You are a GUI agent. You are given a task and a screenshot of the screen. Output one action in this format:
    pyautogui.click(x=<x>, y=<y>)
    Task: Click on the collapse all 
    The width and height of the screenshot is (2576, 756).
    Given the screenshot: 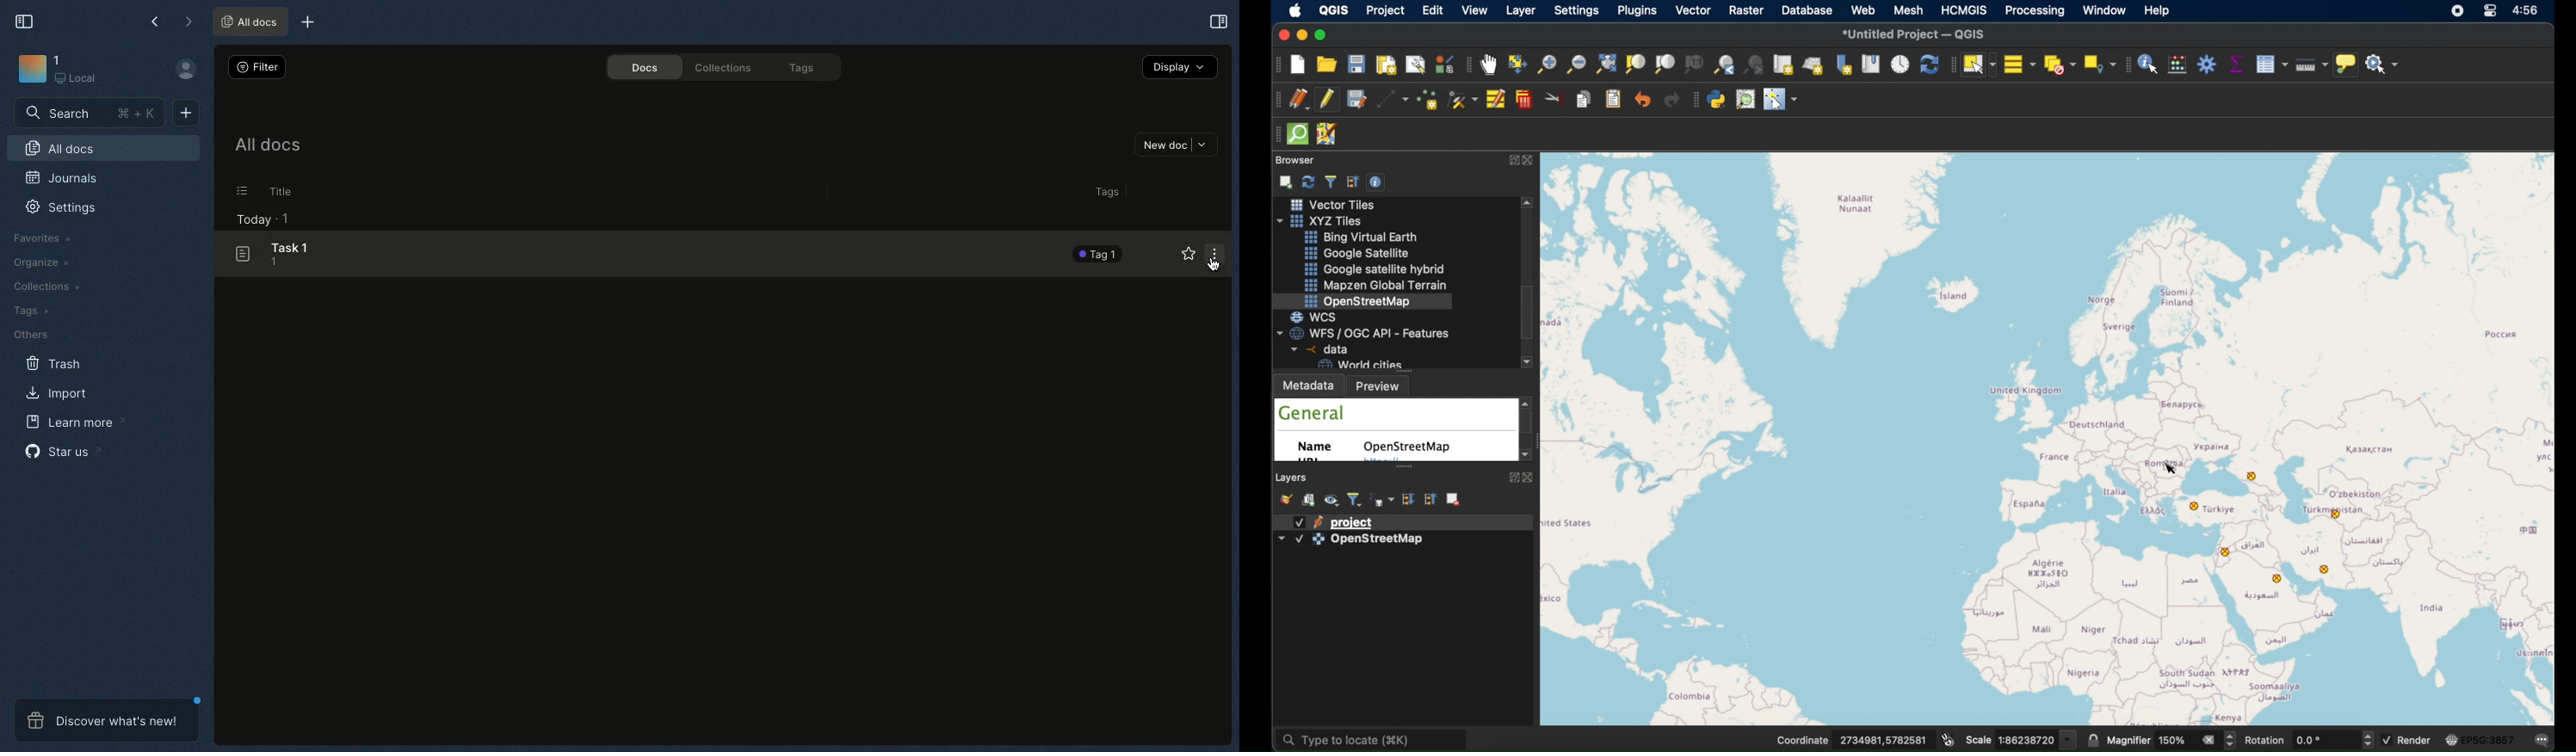 What is the action you would take?
    pyautogui.click(x=1353, y=180)
    